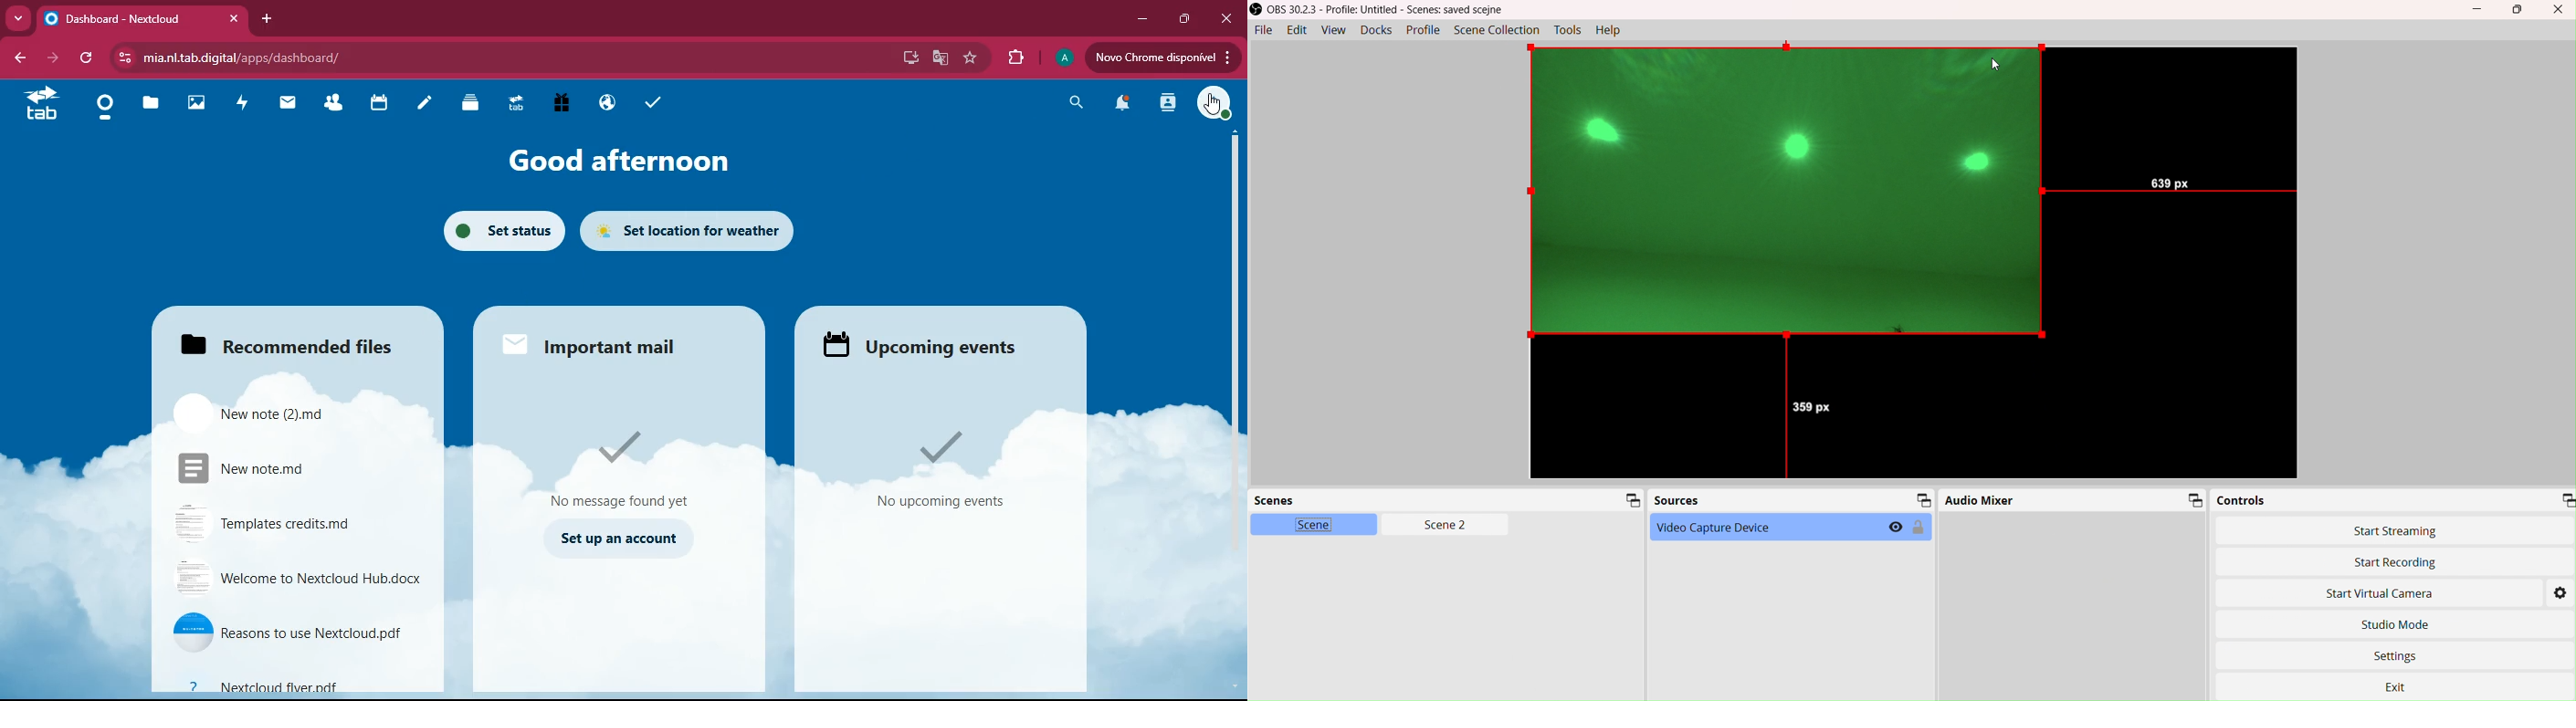  What do you see at coordinates (242, 105) in the screenshot?
I see `activity` at bounding box center [242, 105].